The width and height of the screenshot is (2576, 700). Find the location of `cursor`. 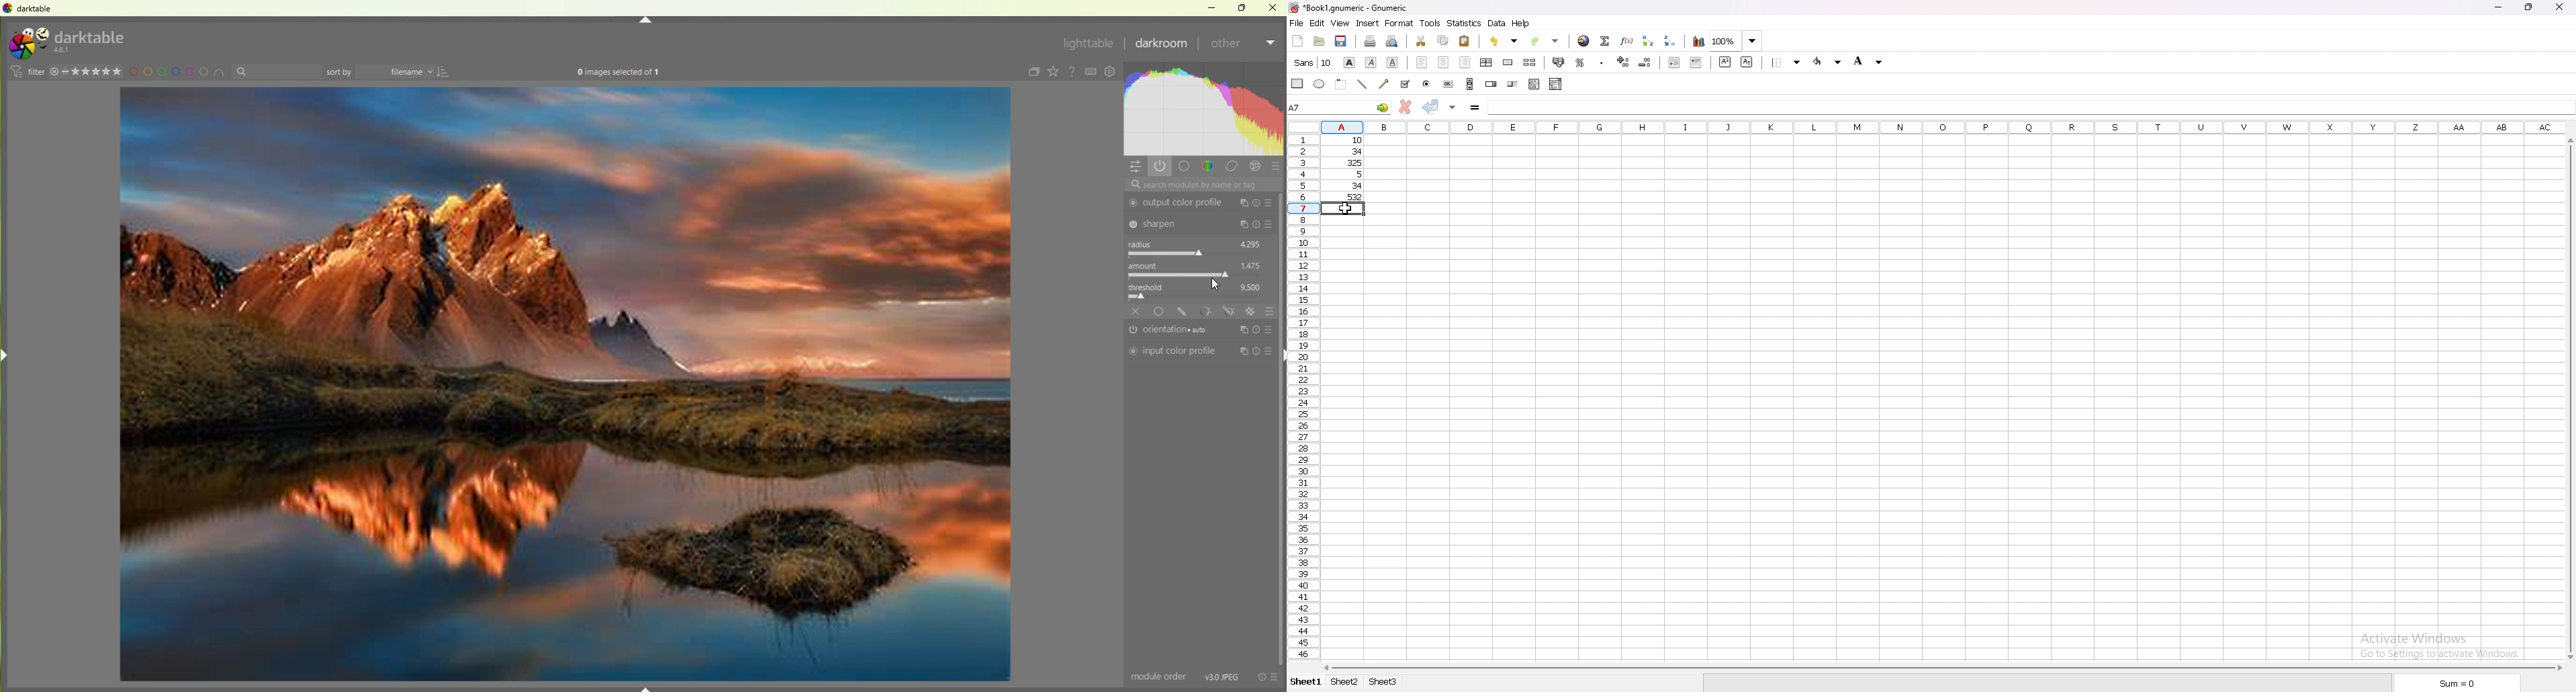

cursor is located at coordinates (1346, 207).